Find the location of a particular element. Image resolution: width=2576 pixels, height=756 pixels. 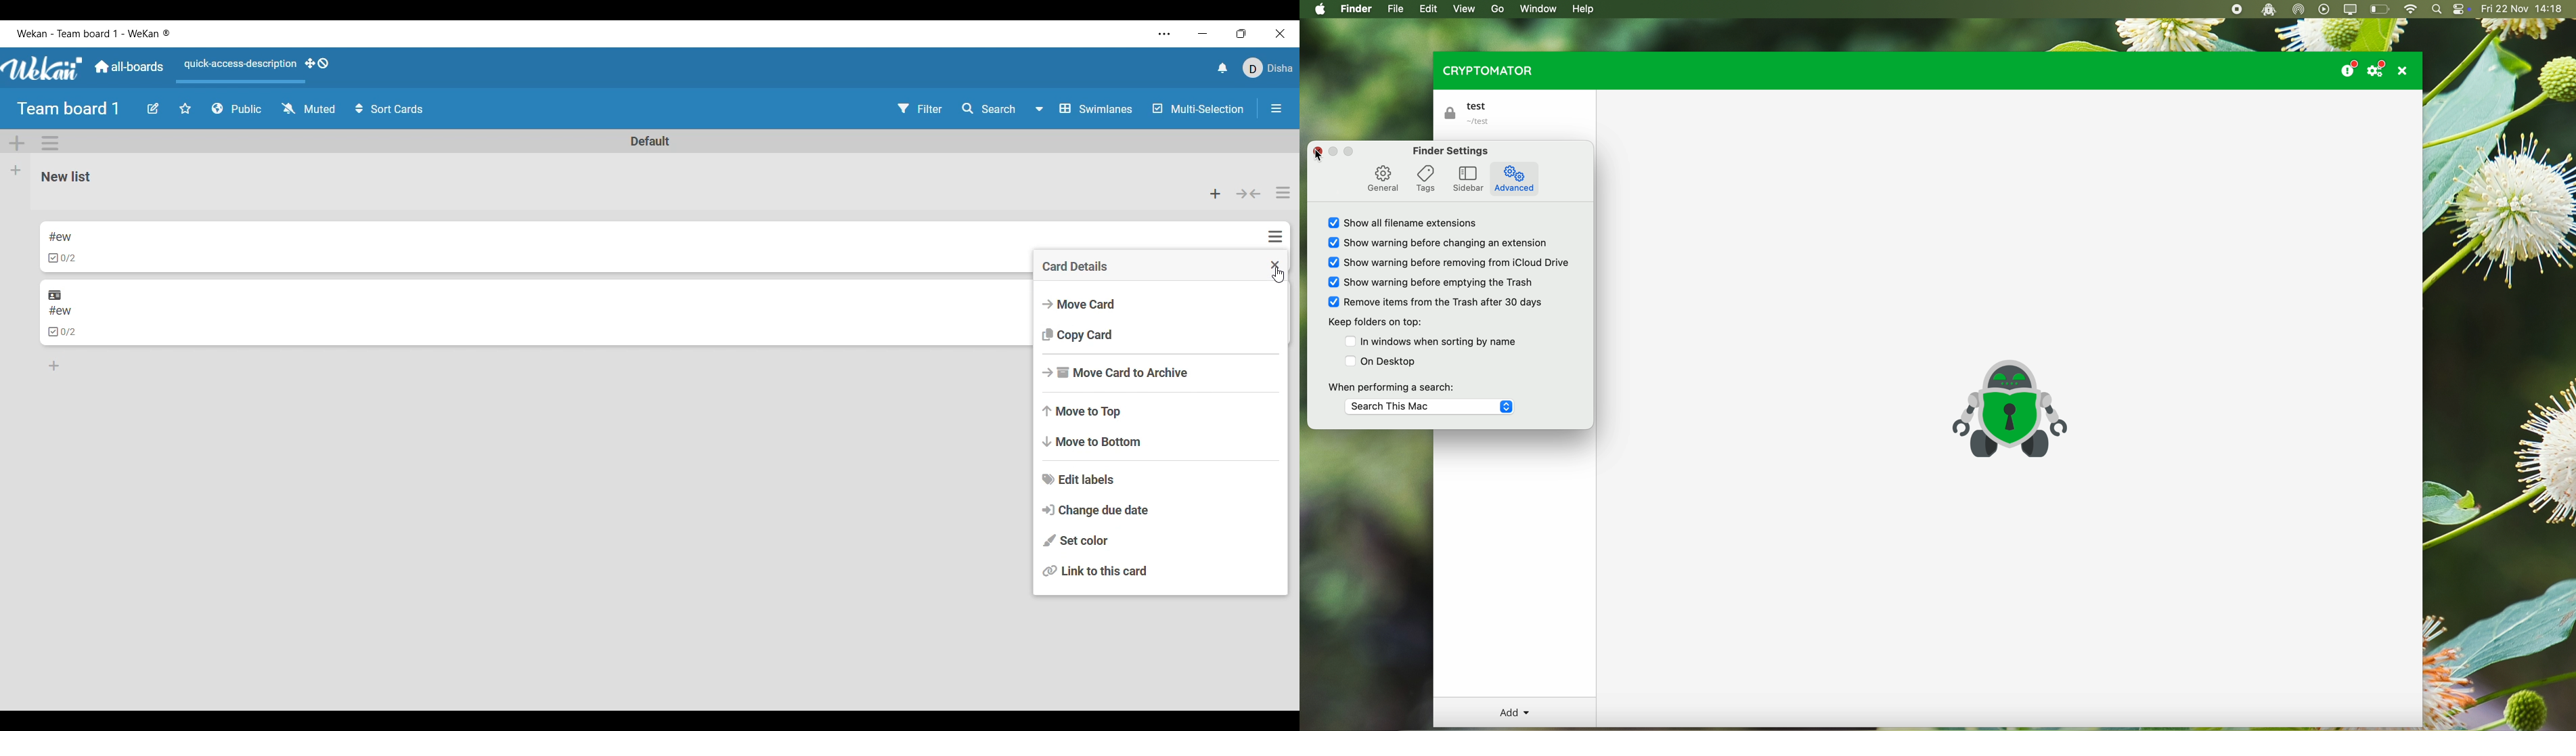

Link to this card, current selection highlighted is located at coordinates (1160, 571).